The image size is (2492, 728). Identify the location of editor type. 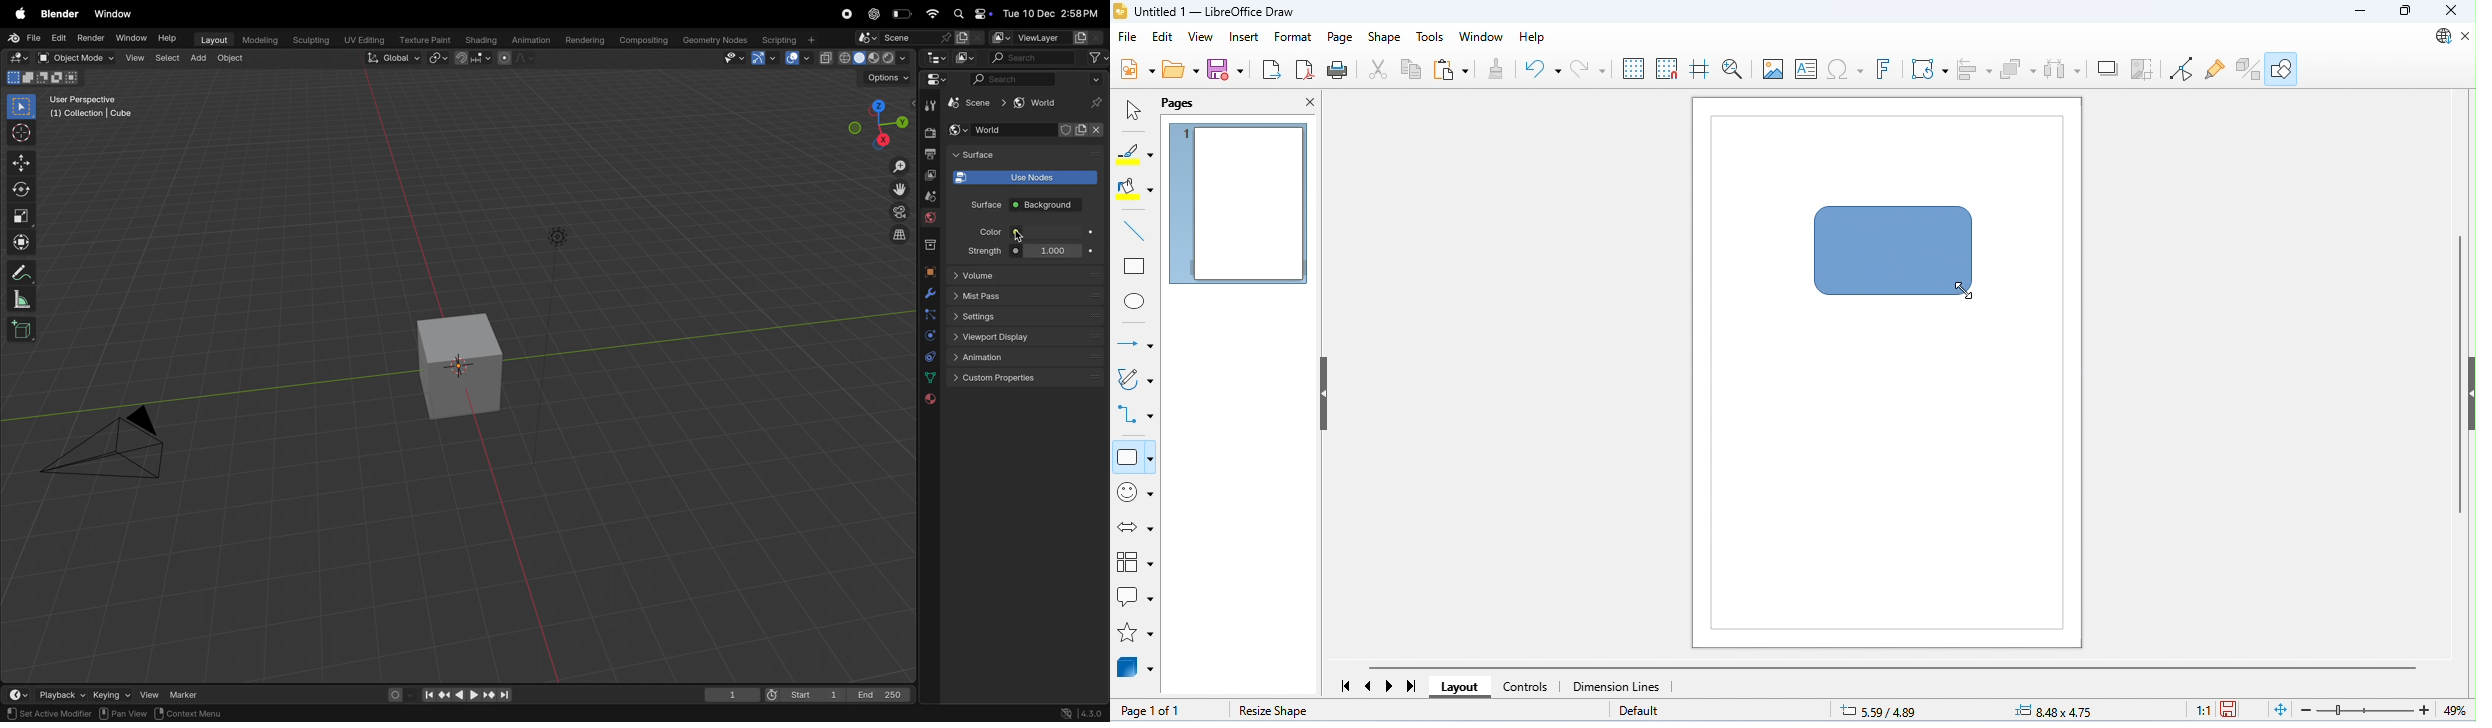
(933, 79).